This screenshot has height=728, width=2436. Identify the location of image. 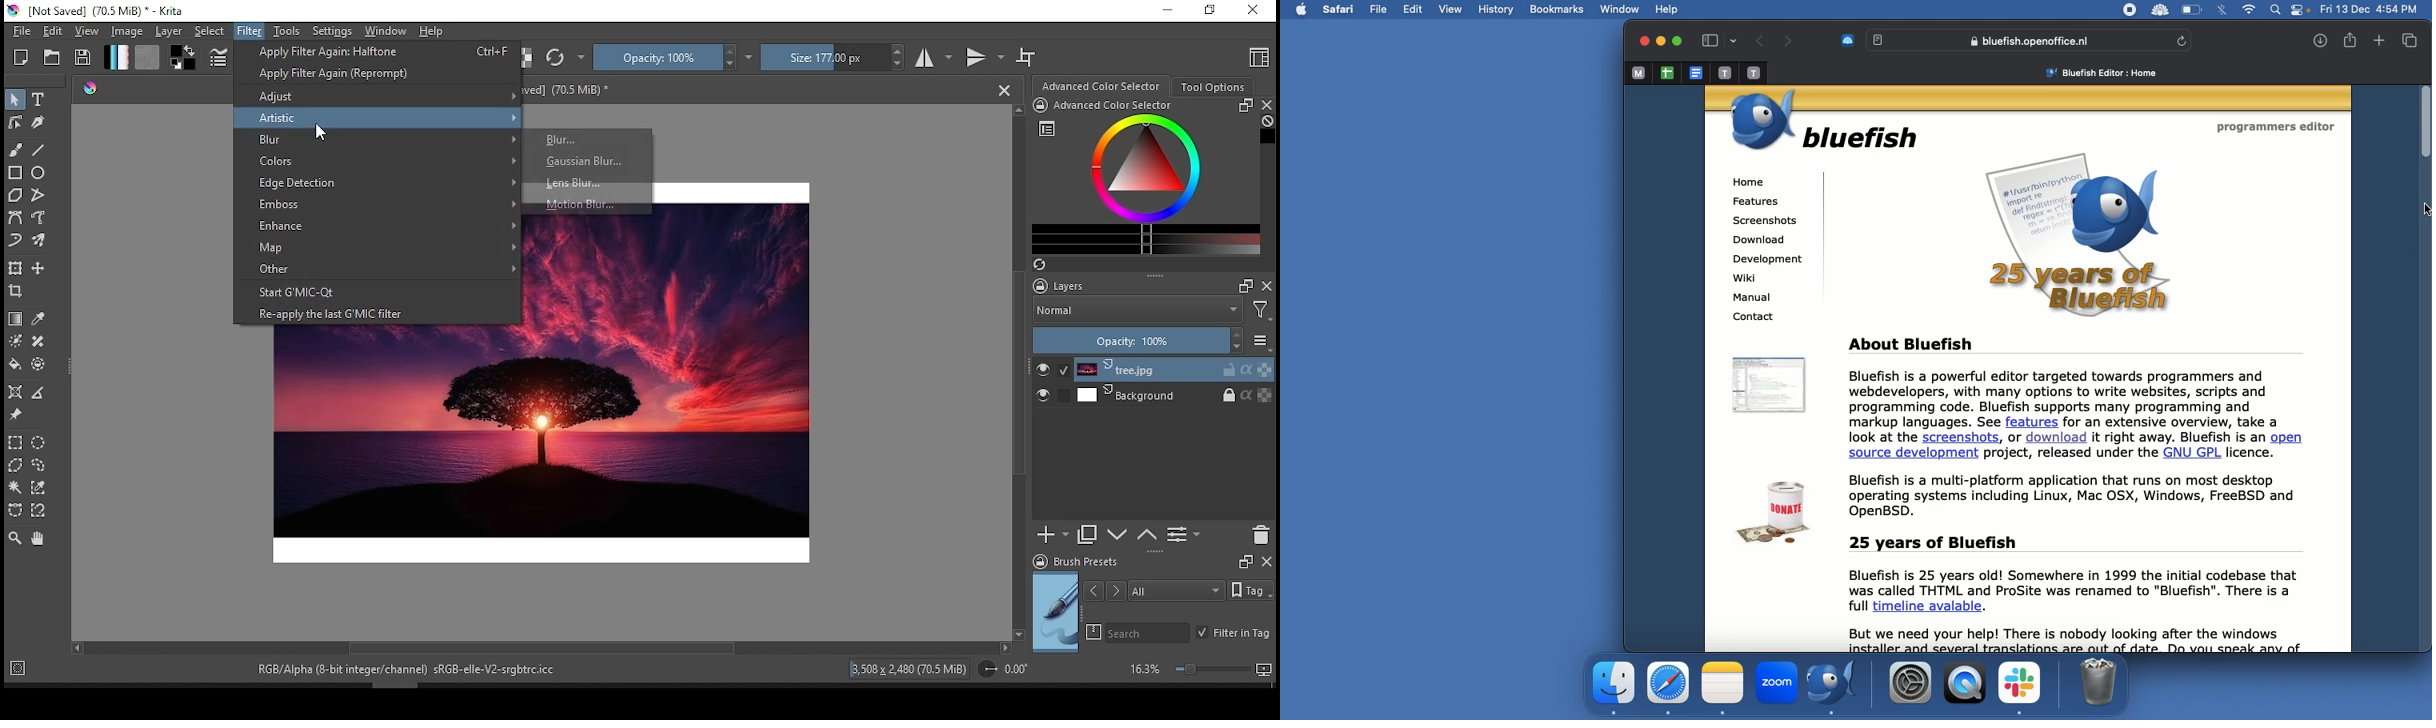
(539, 438).